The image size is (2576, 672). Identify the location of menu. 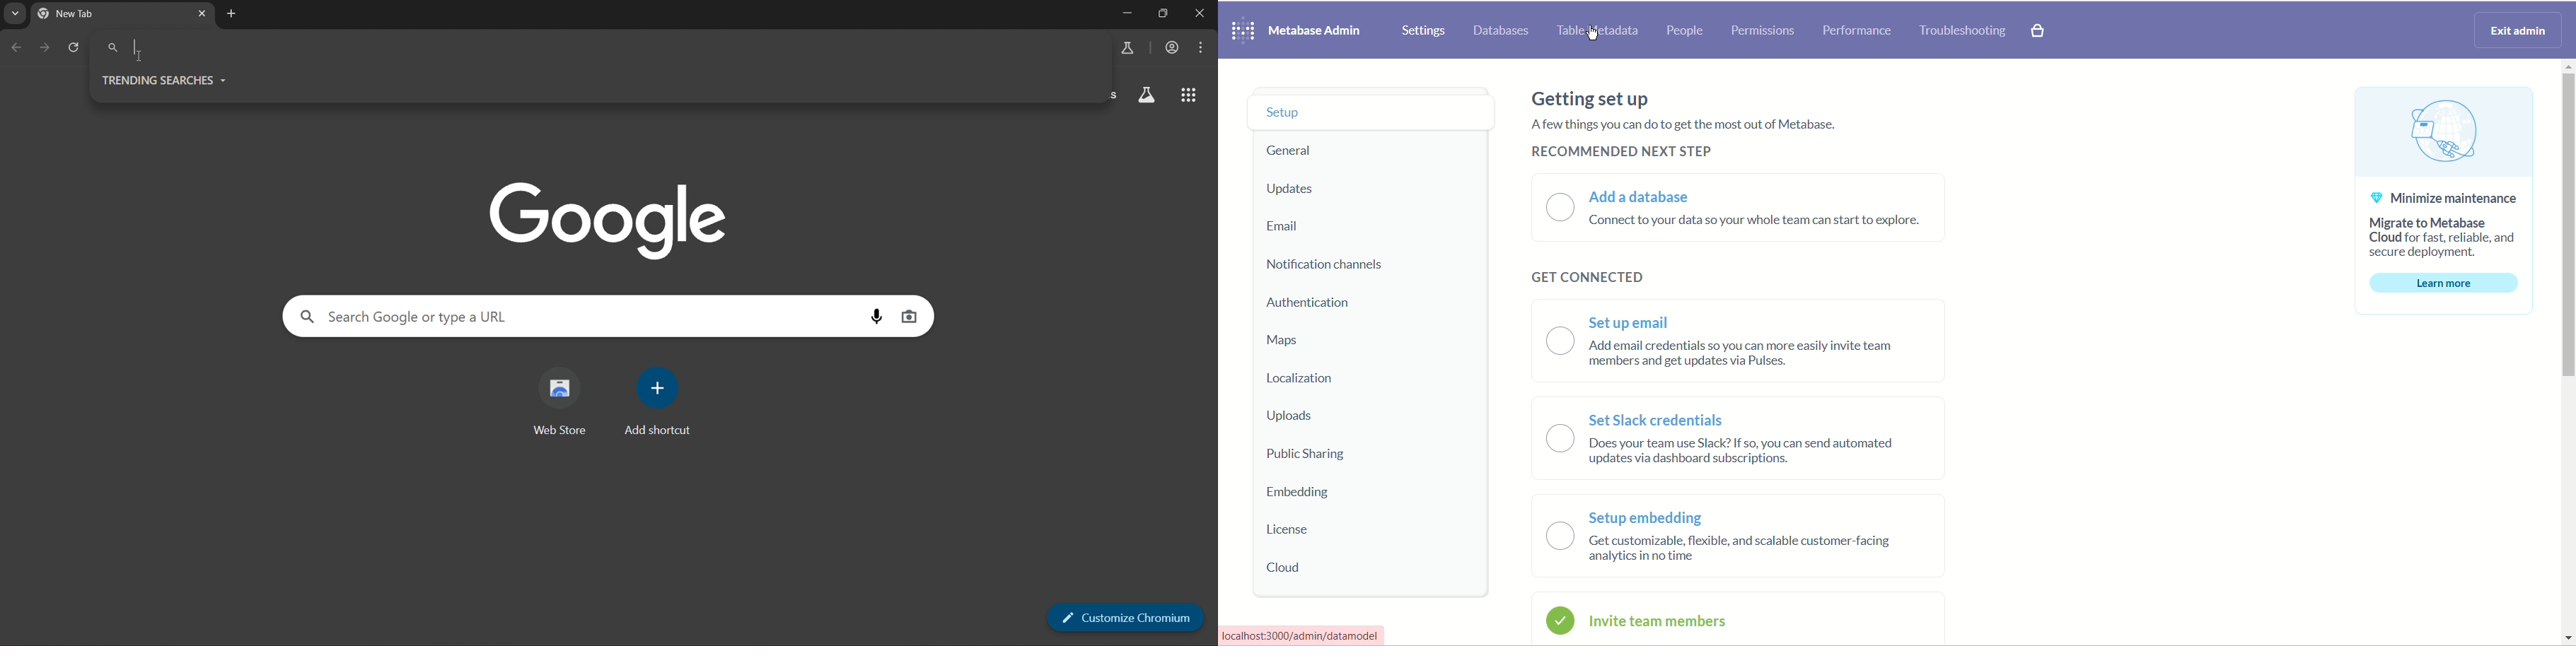
(1203, 47).